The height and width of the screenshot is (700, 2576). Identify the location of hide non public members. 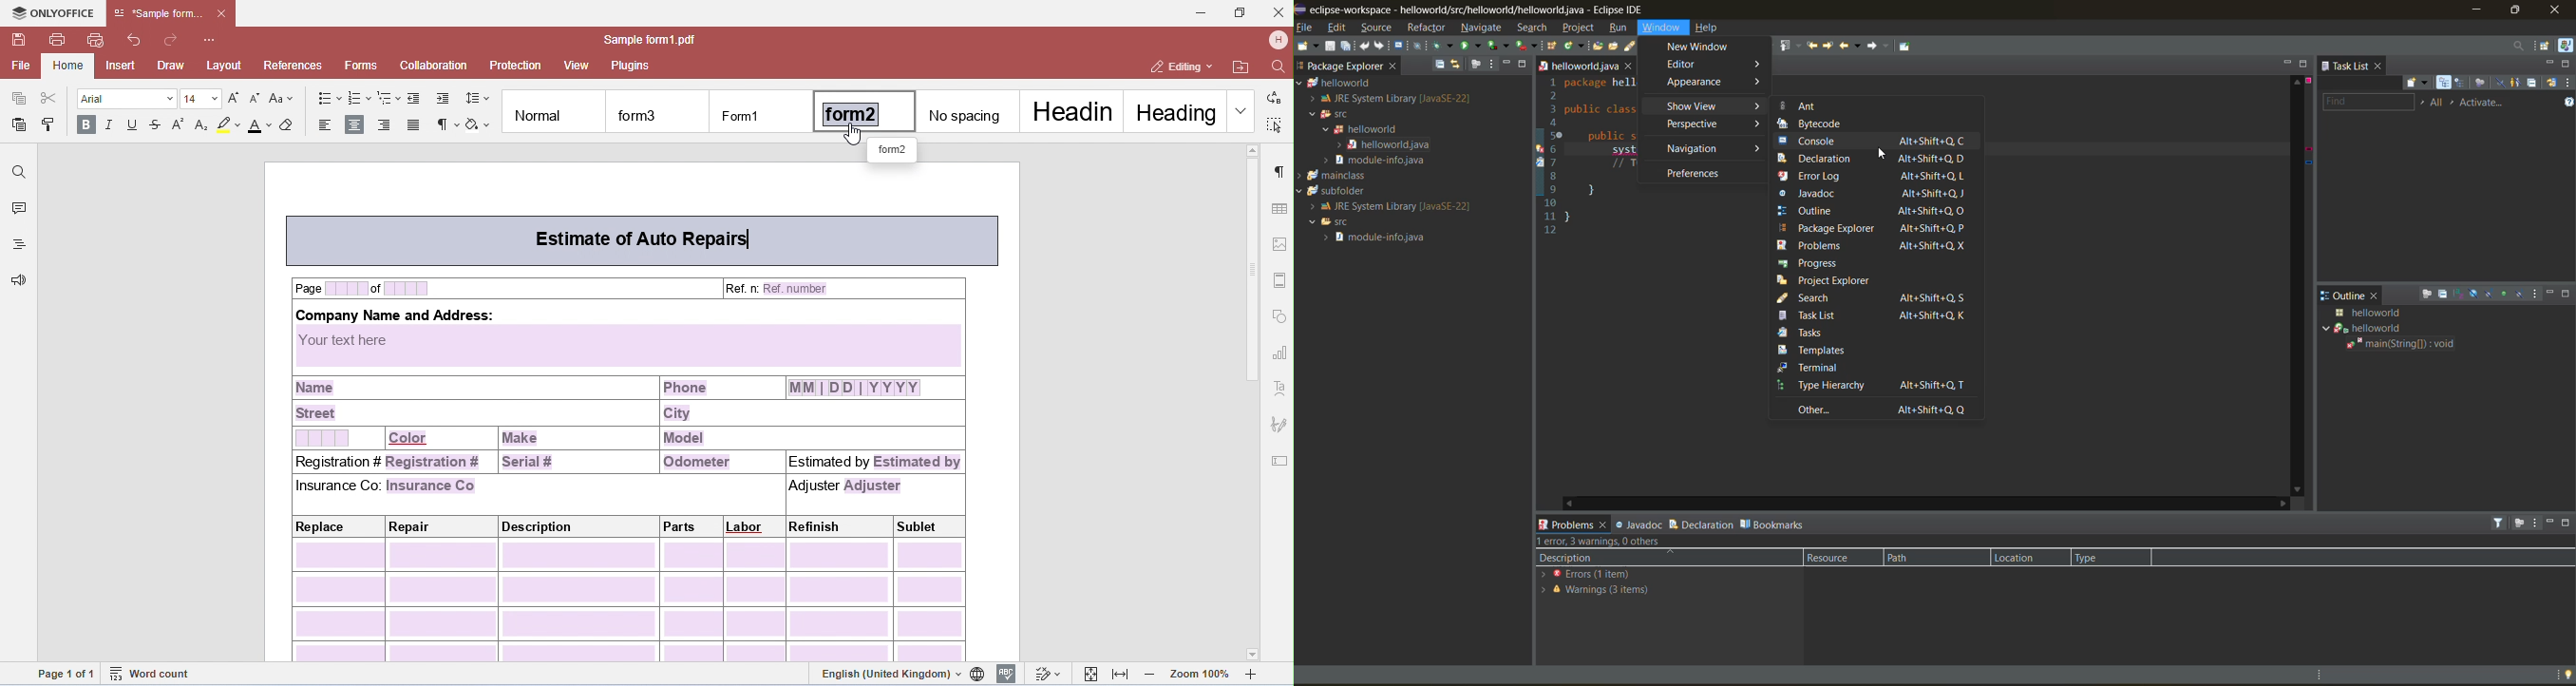
(2507, 294).